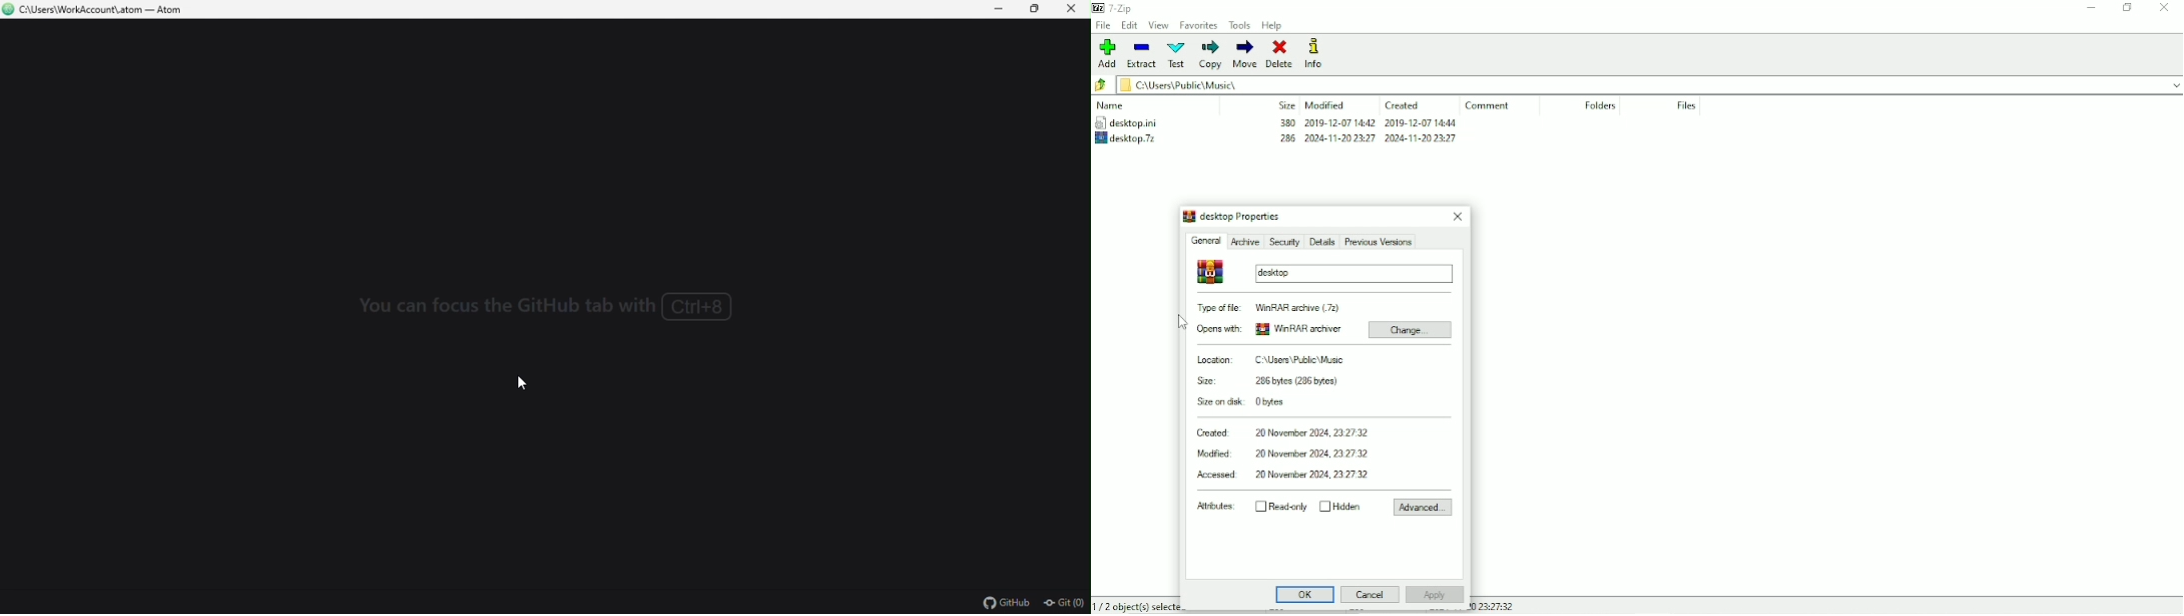  Describe the element at coordinates (1270, 328) in the screenshot. I see `Opens with: WinRAR archiver` at that location.